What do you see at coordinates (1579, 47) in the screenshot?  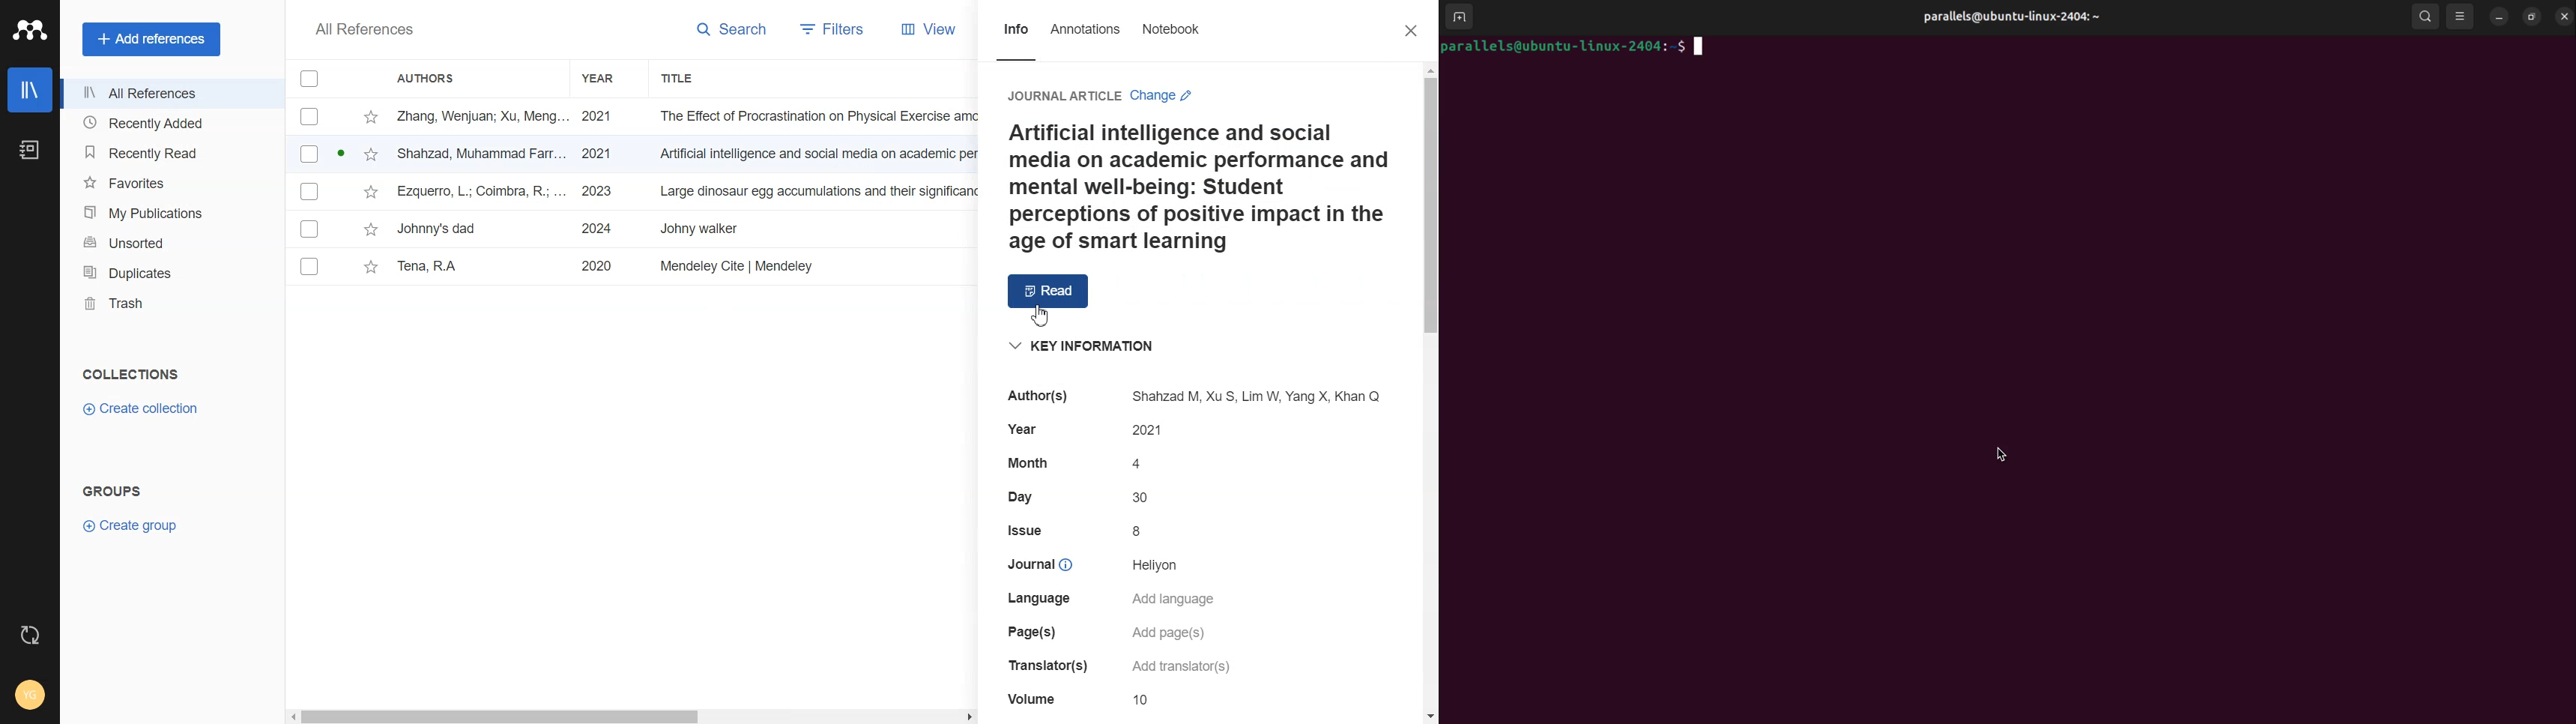 I see `bash prompts` at bounding box center [1579, 47].